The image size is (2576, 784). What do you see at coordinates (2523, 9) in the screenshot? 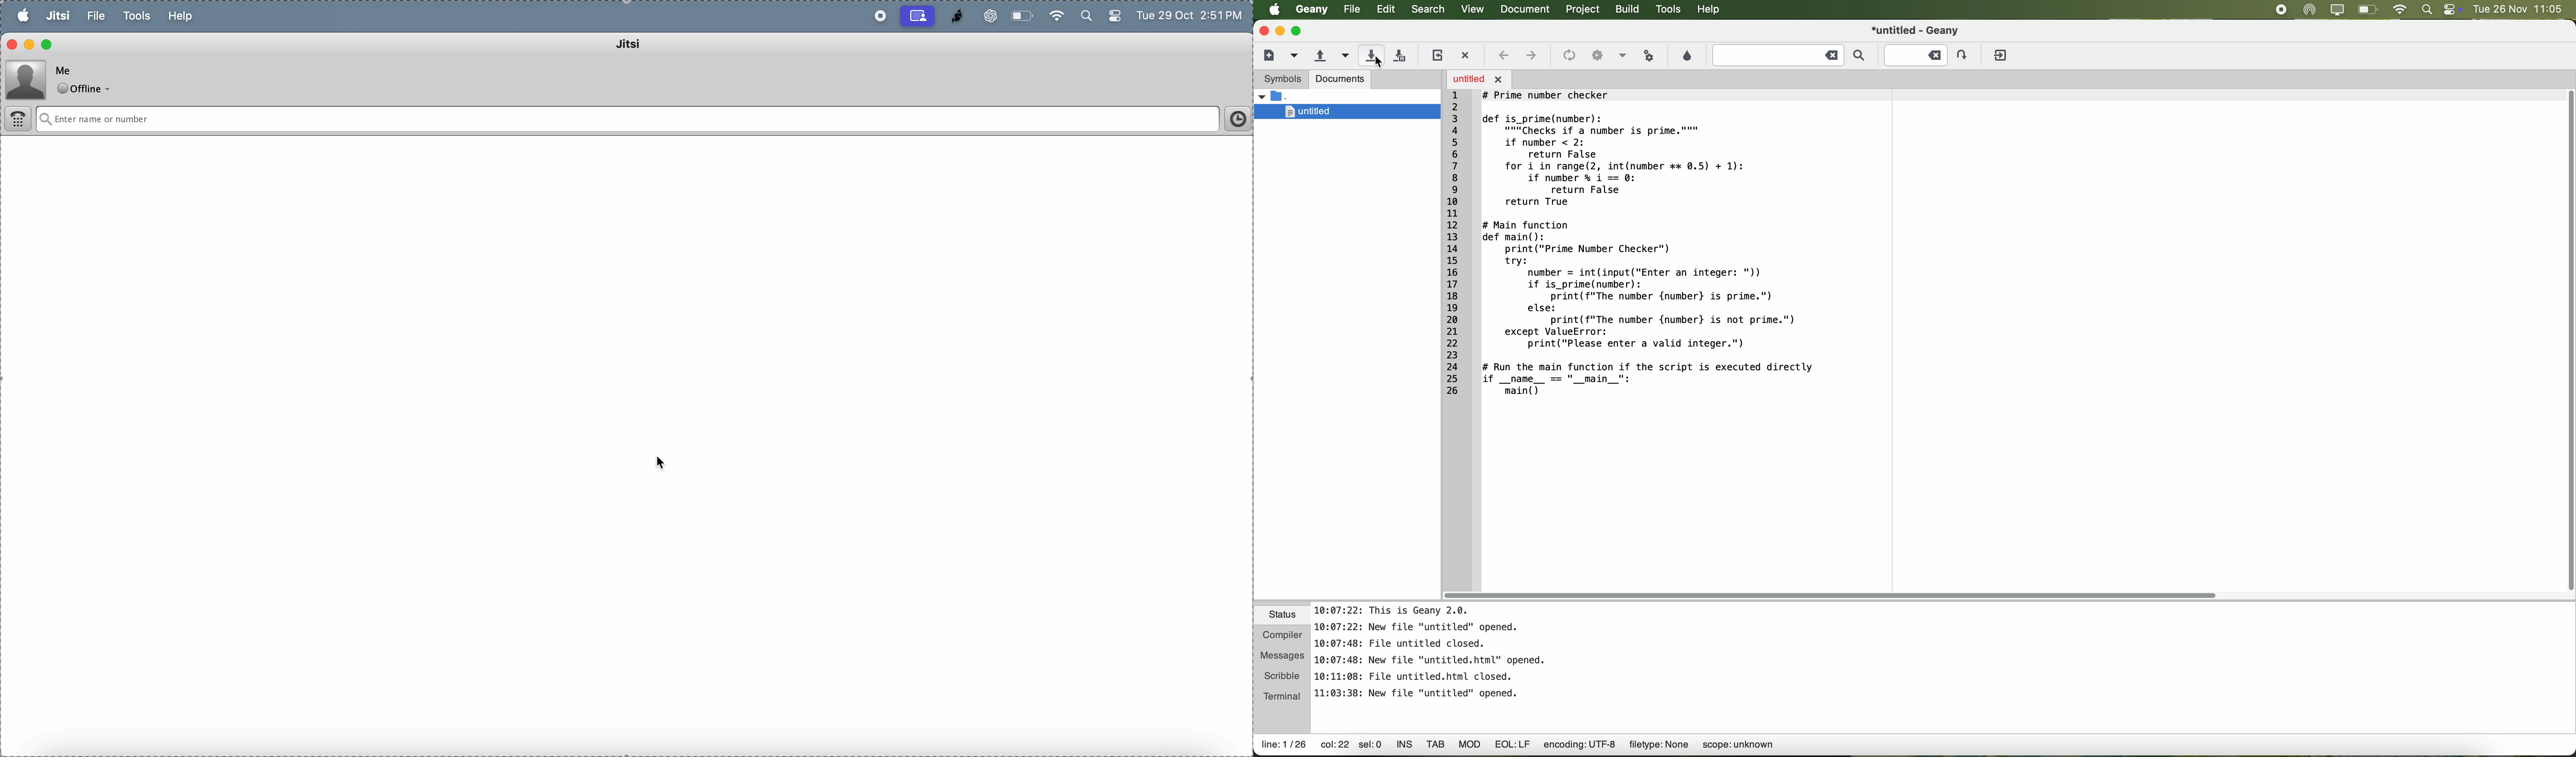
I see `date and hour` at bounding box center [2523, 9].